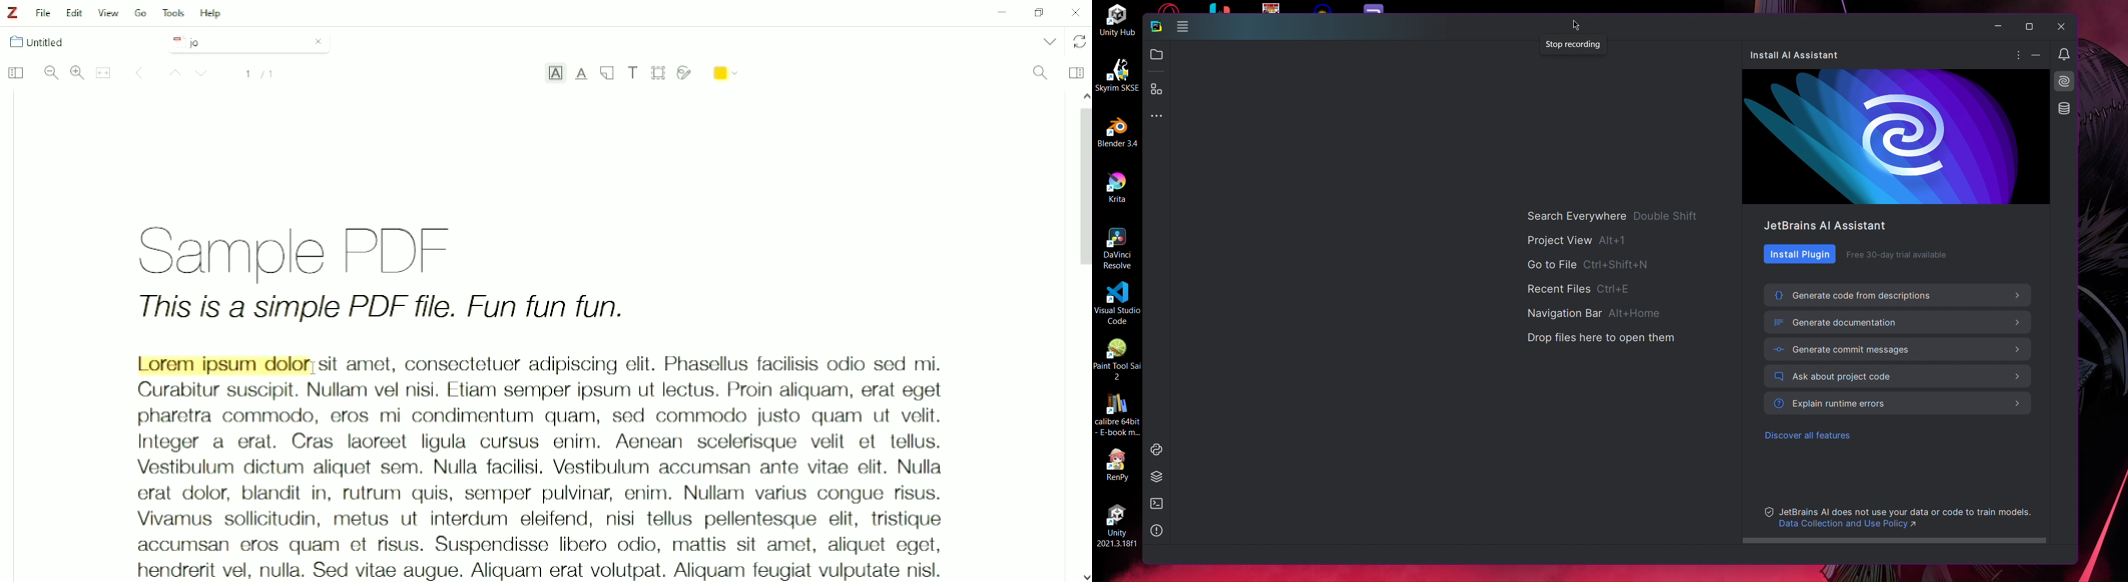  Describe the element at coordinates (1048, 41) in the screenshot. I see `List all tabs` at that location.